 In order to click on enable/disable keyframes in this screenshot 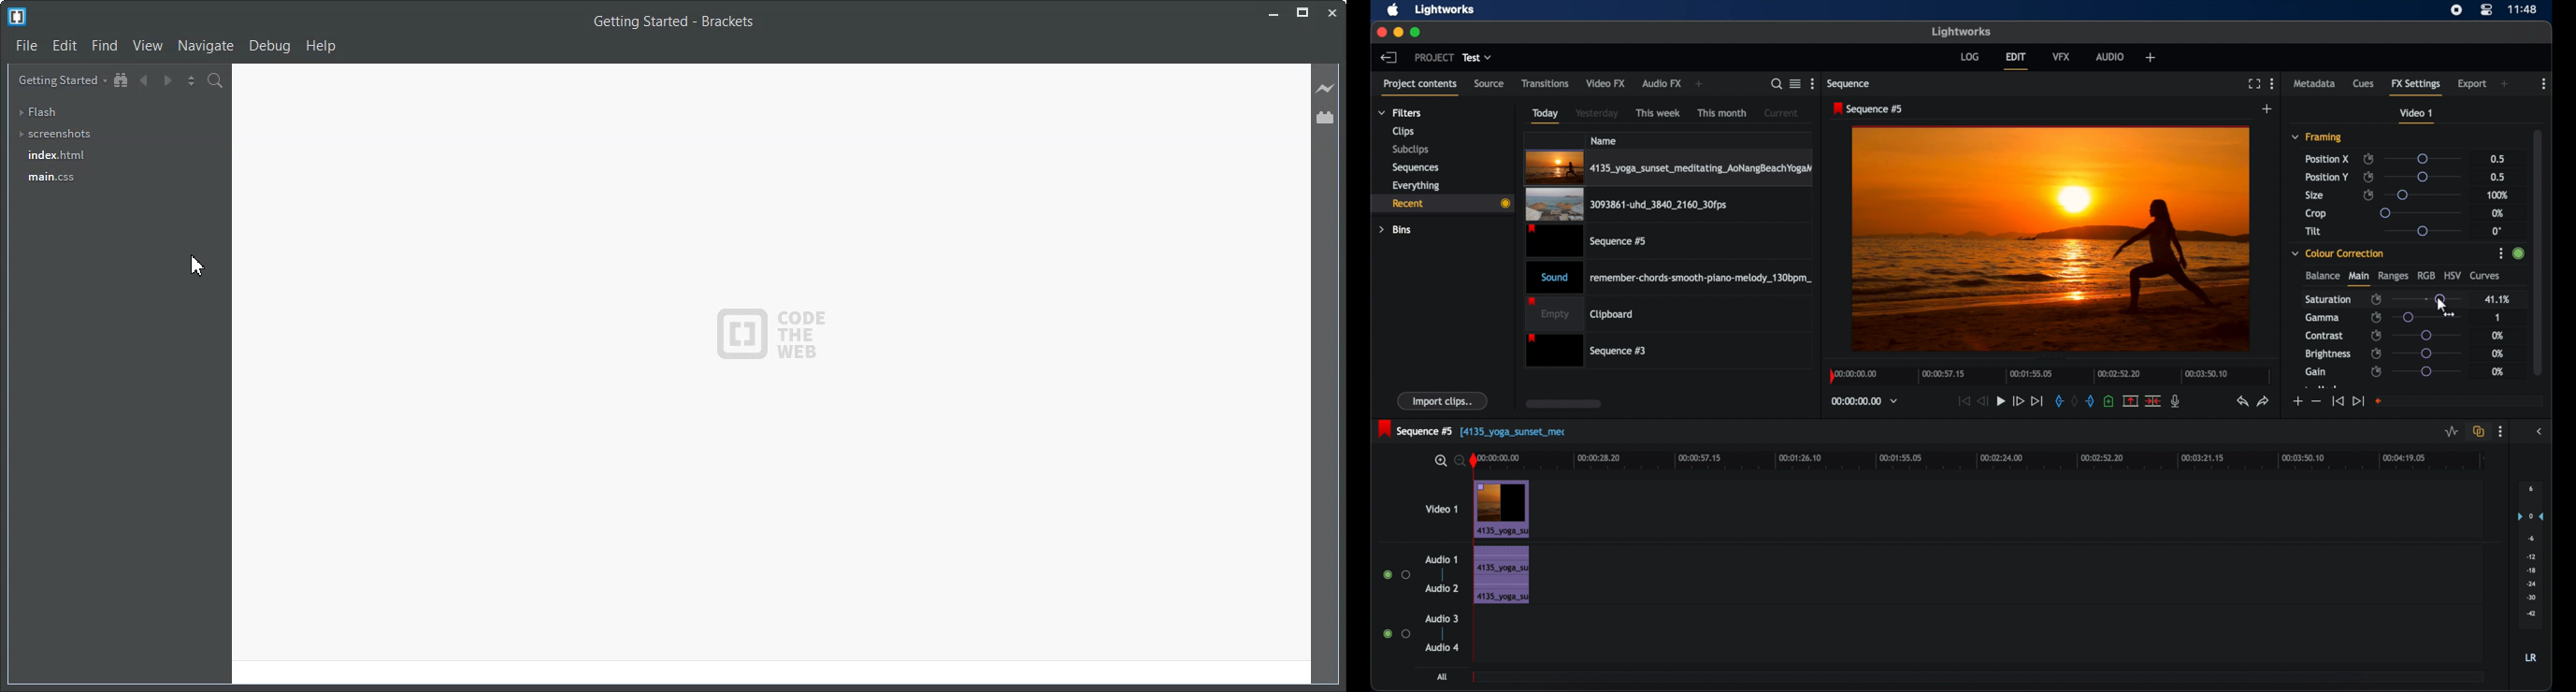, I will do `click(2376, 372)`.